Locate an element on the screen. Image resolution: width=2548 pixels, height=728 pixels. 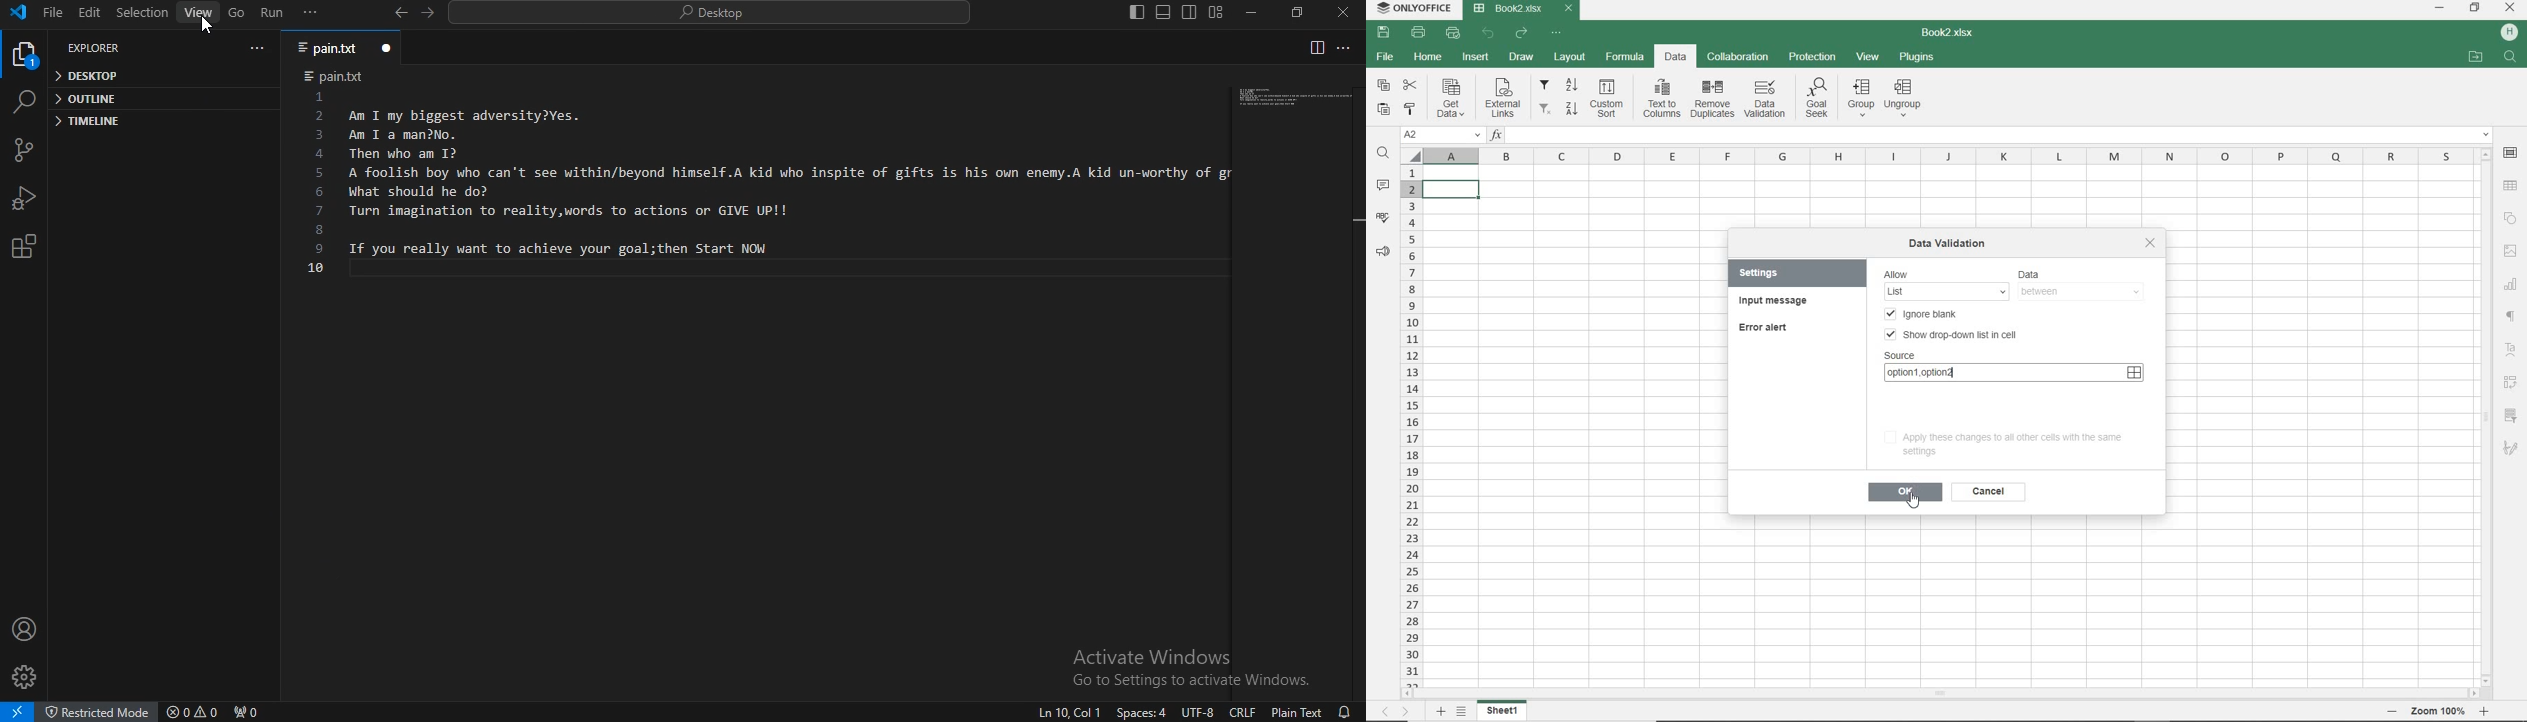
DOCUMENT Name is located at coordinates (1508, 9).